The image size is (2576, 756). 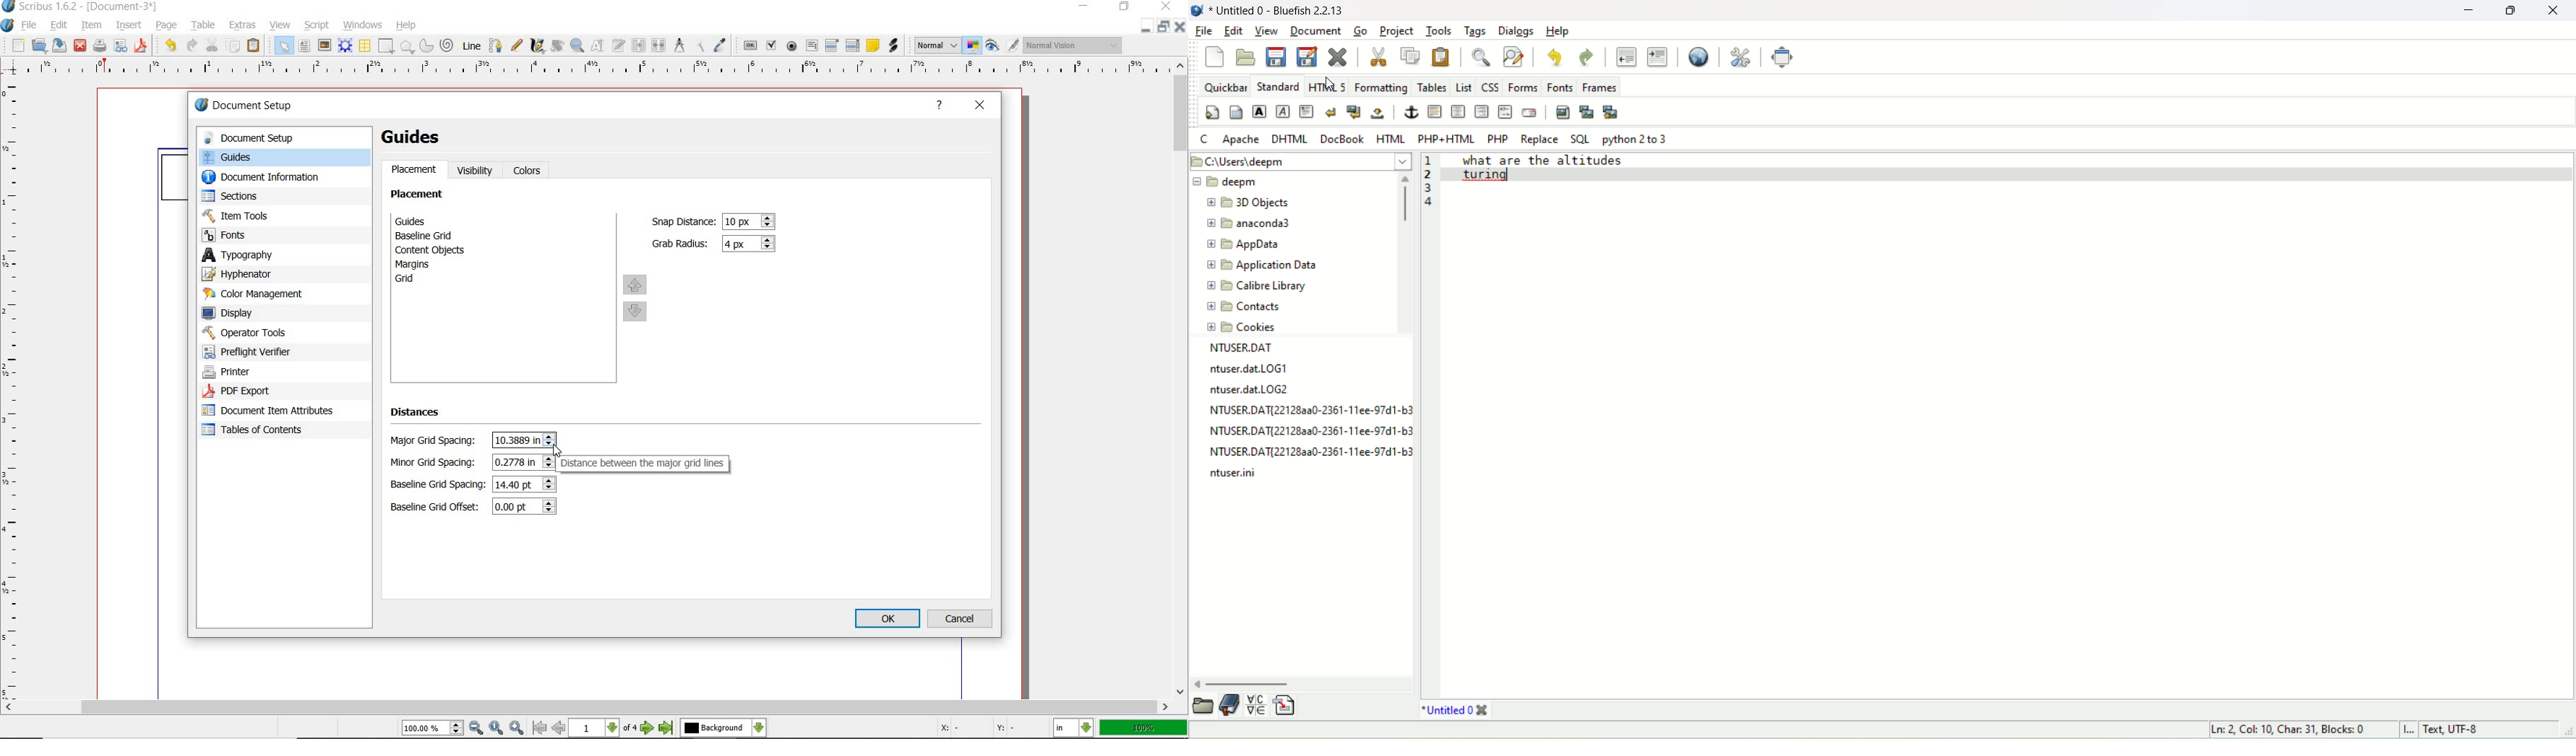 I want to click on minimize, so click(x=1148, y=26).